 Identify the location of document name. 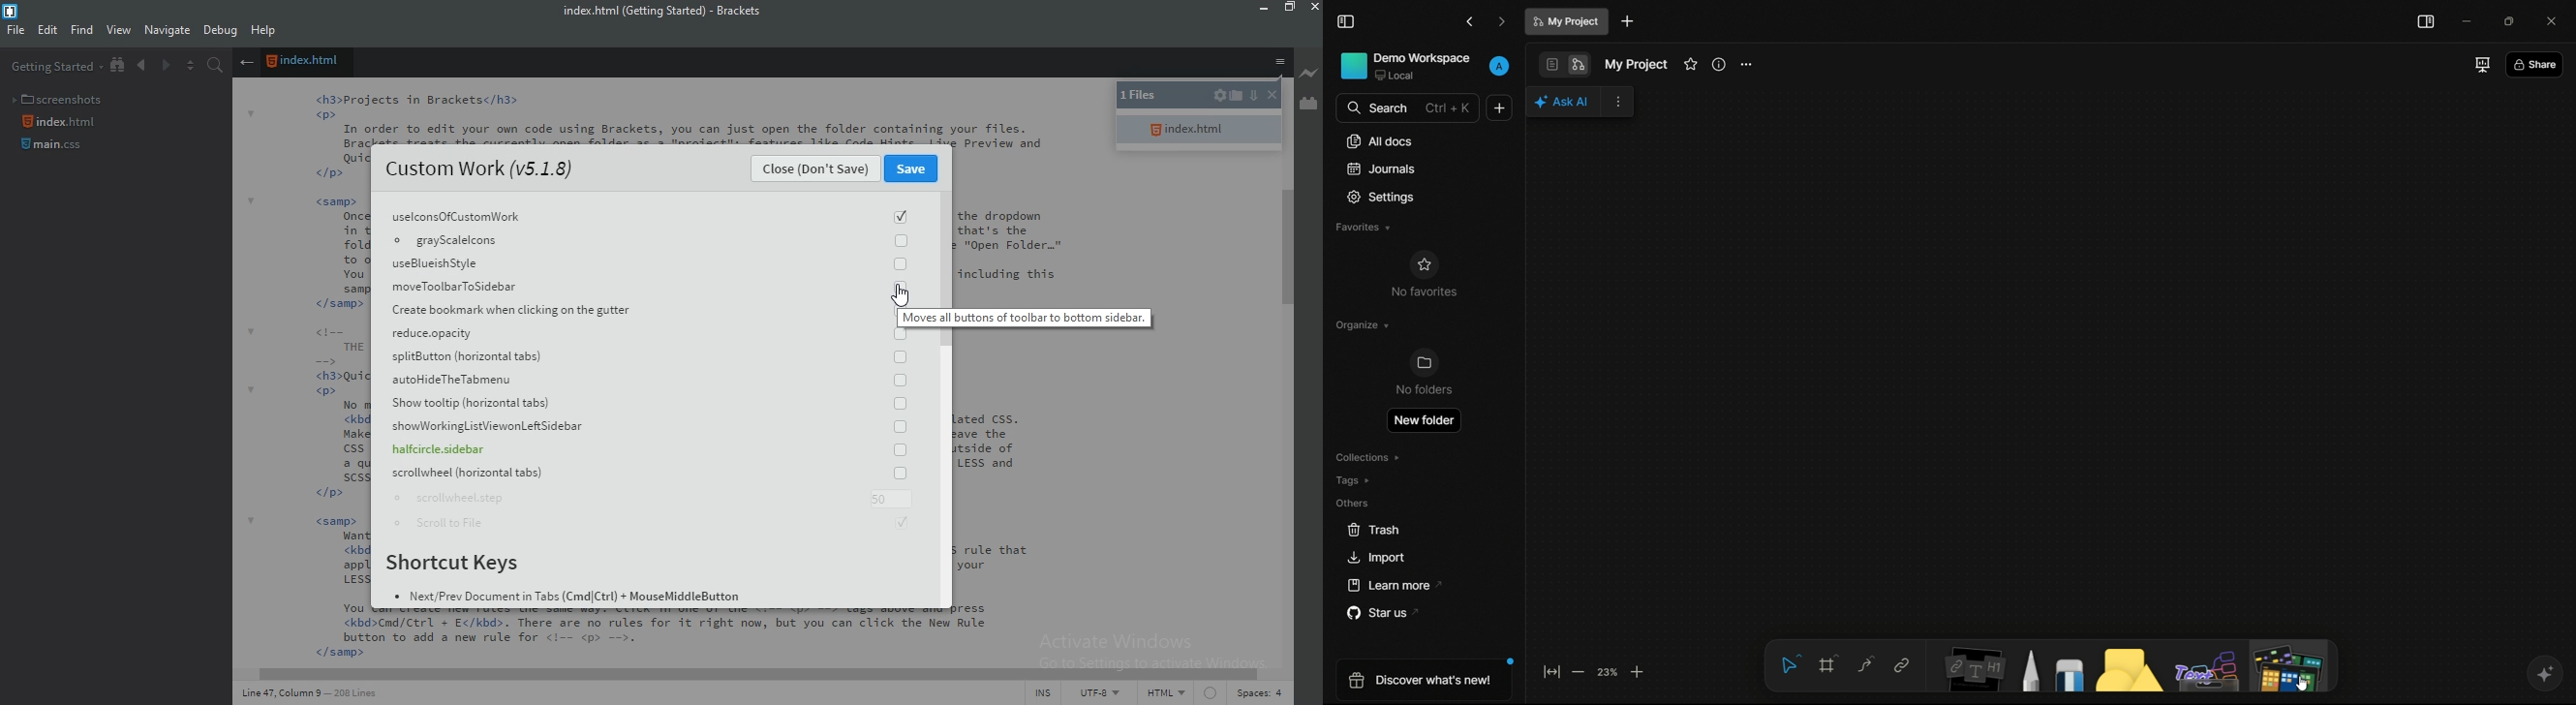
(1568, 22).